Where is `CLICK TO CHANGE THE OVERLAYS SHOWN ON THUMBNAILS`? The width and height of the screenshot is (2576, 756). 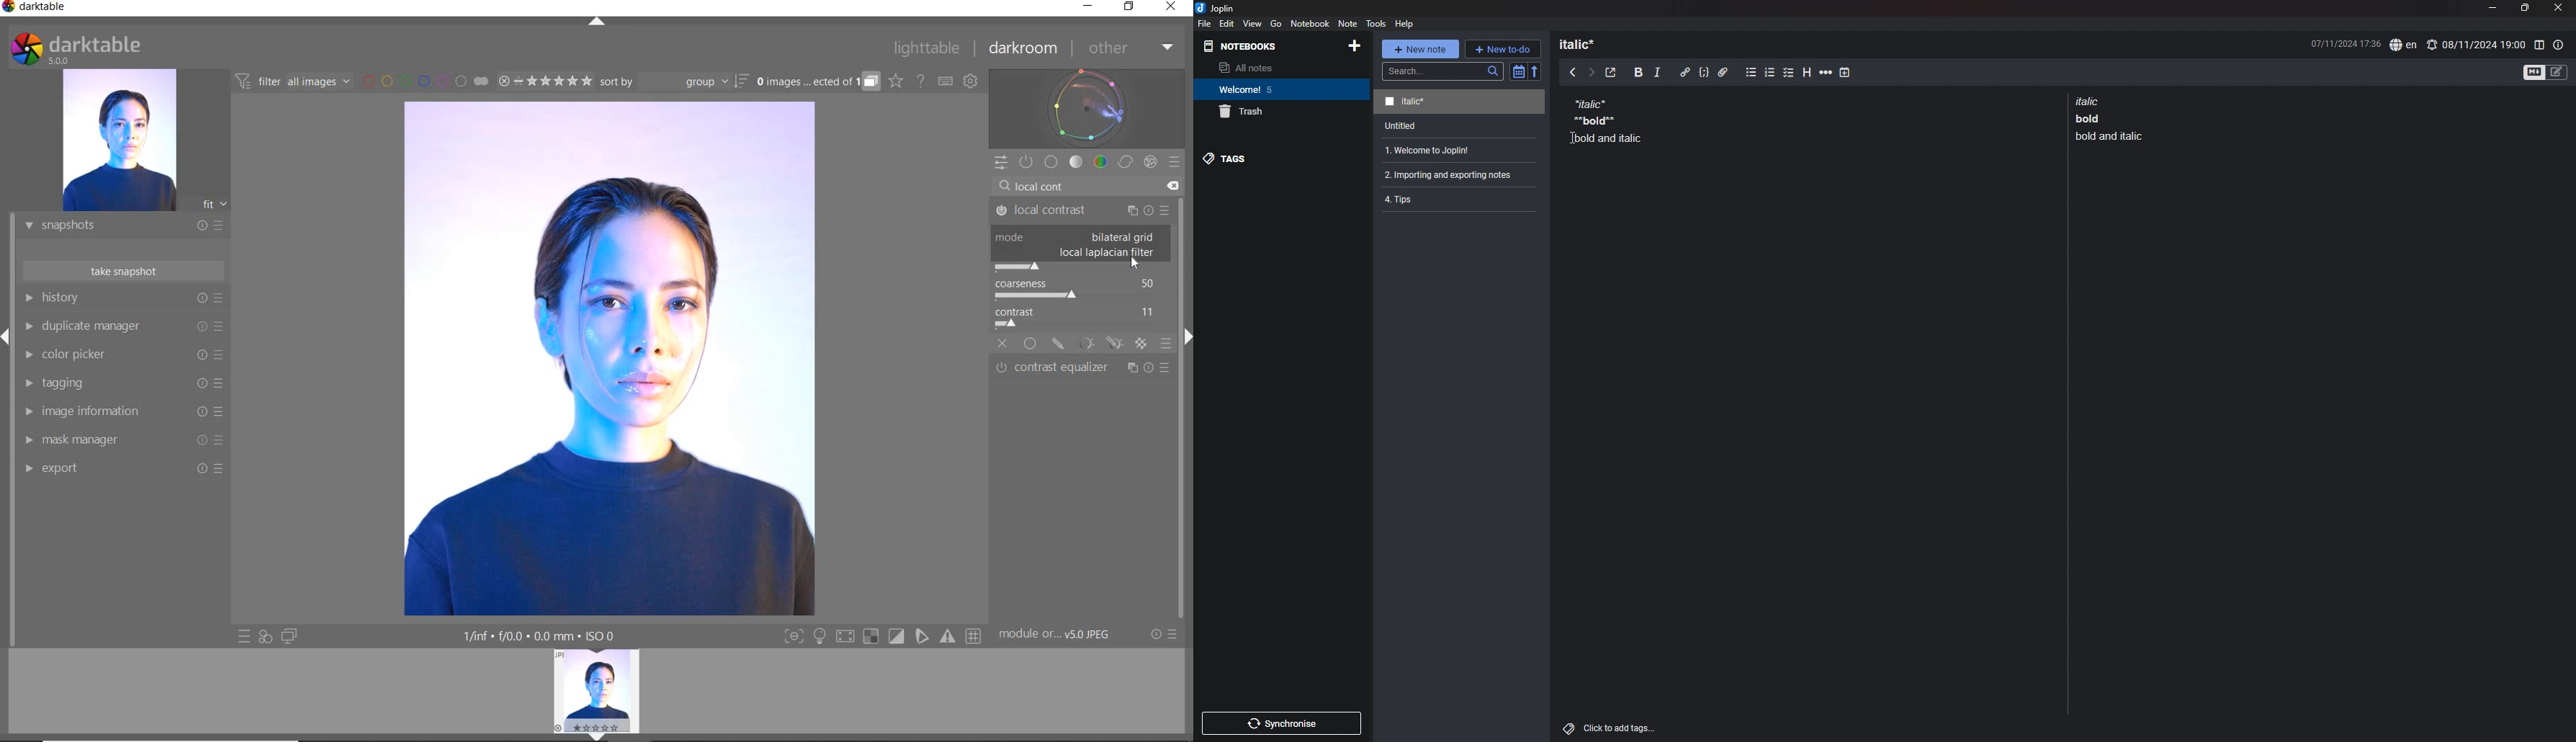
CLICK TO CHANGE THE OVERLAYS SHOWN ON THUMBNAILS is located at coordinates (896, 81).